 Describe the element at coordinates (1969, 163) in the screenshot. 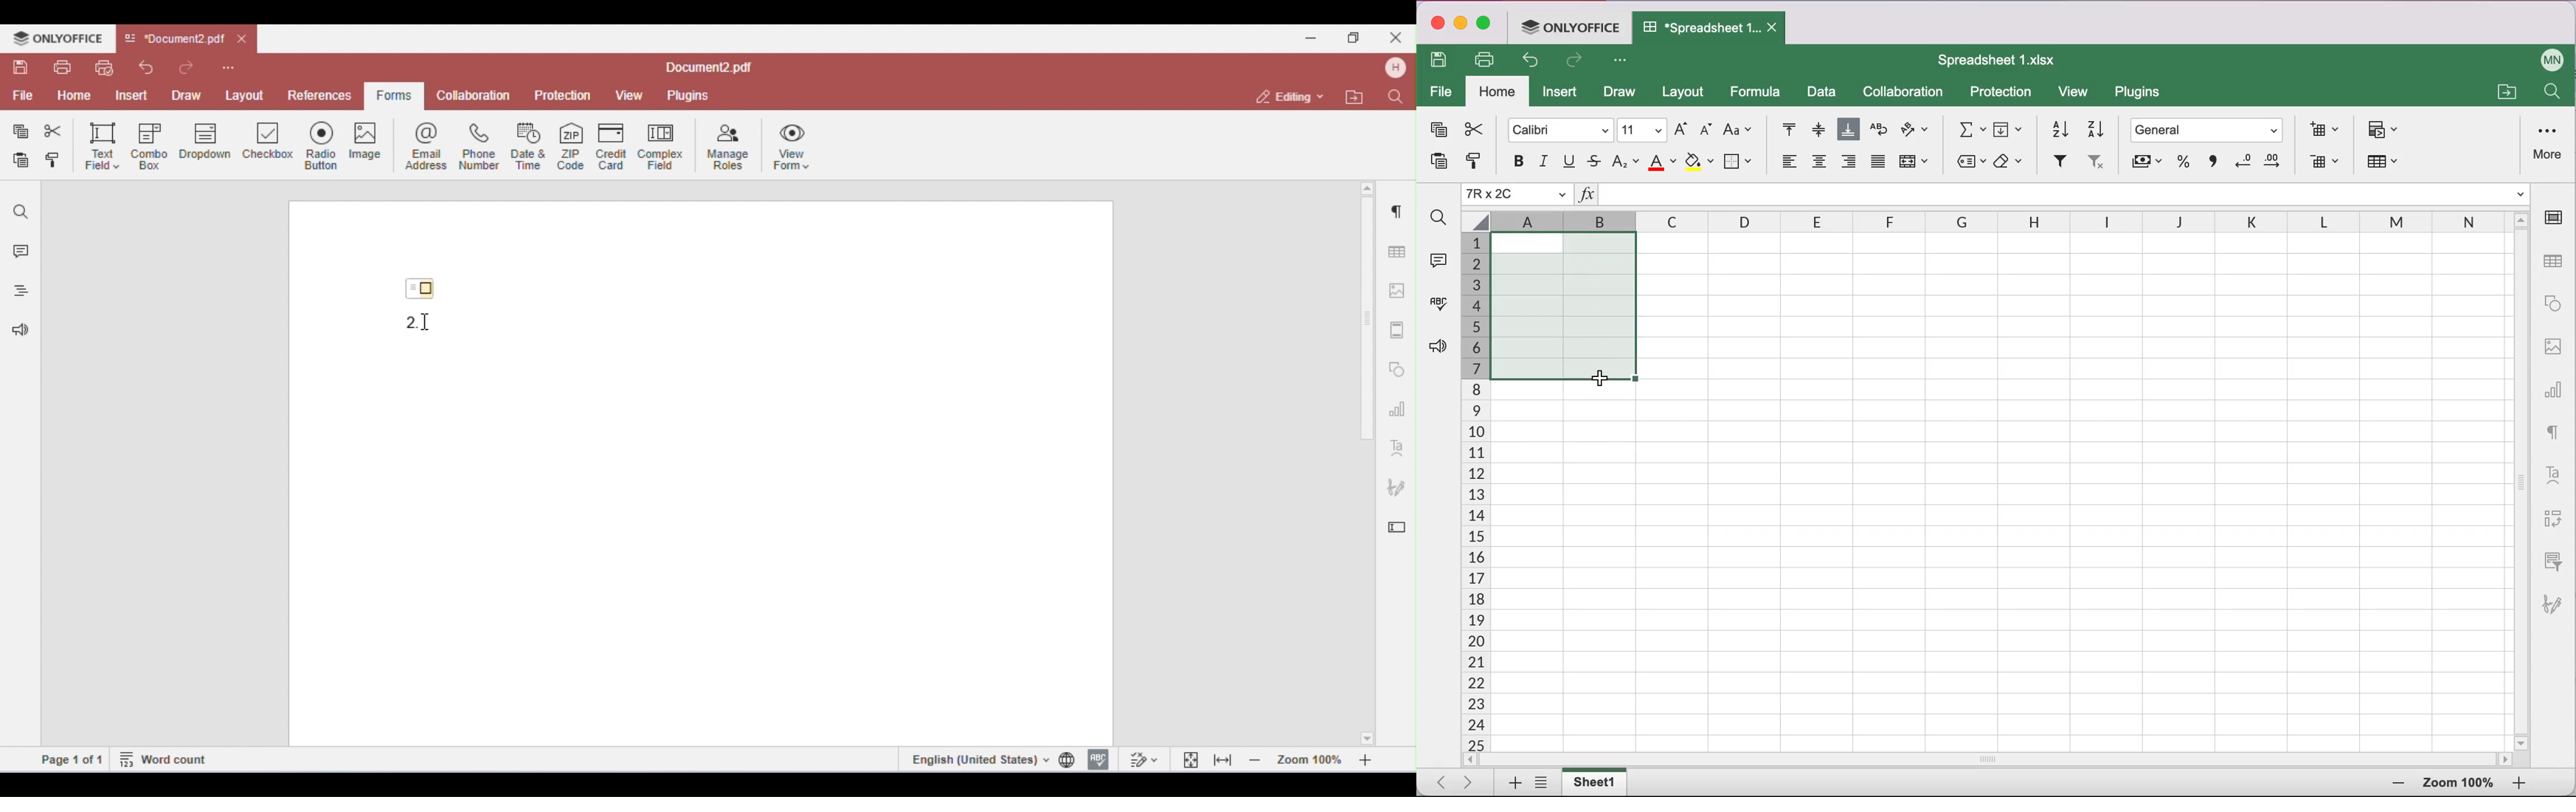

I see `named ranges` at that location.